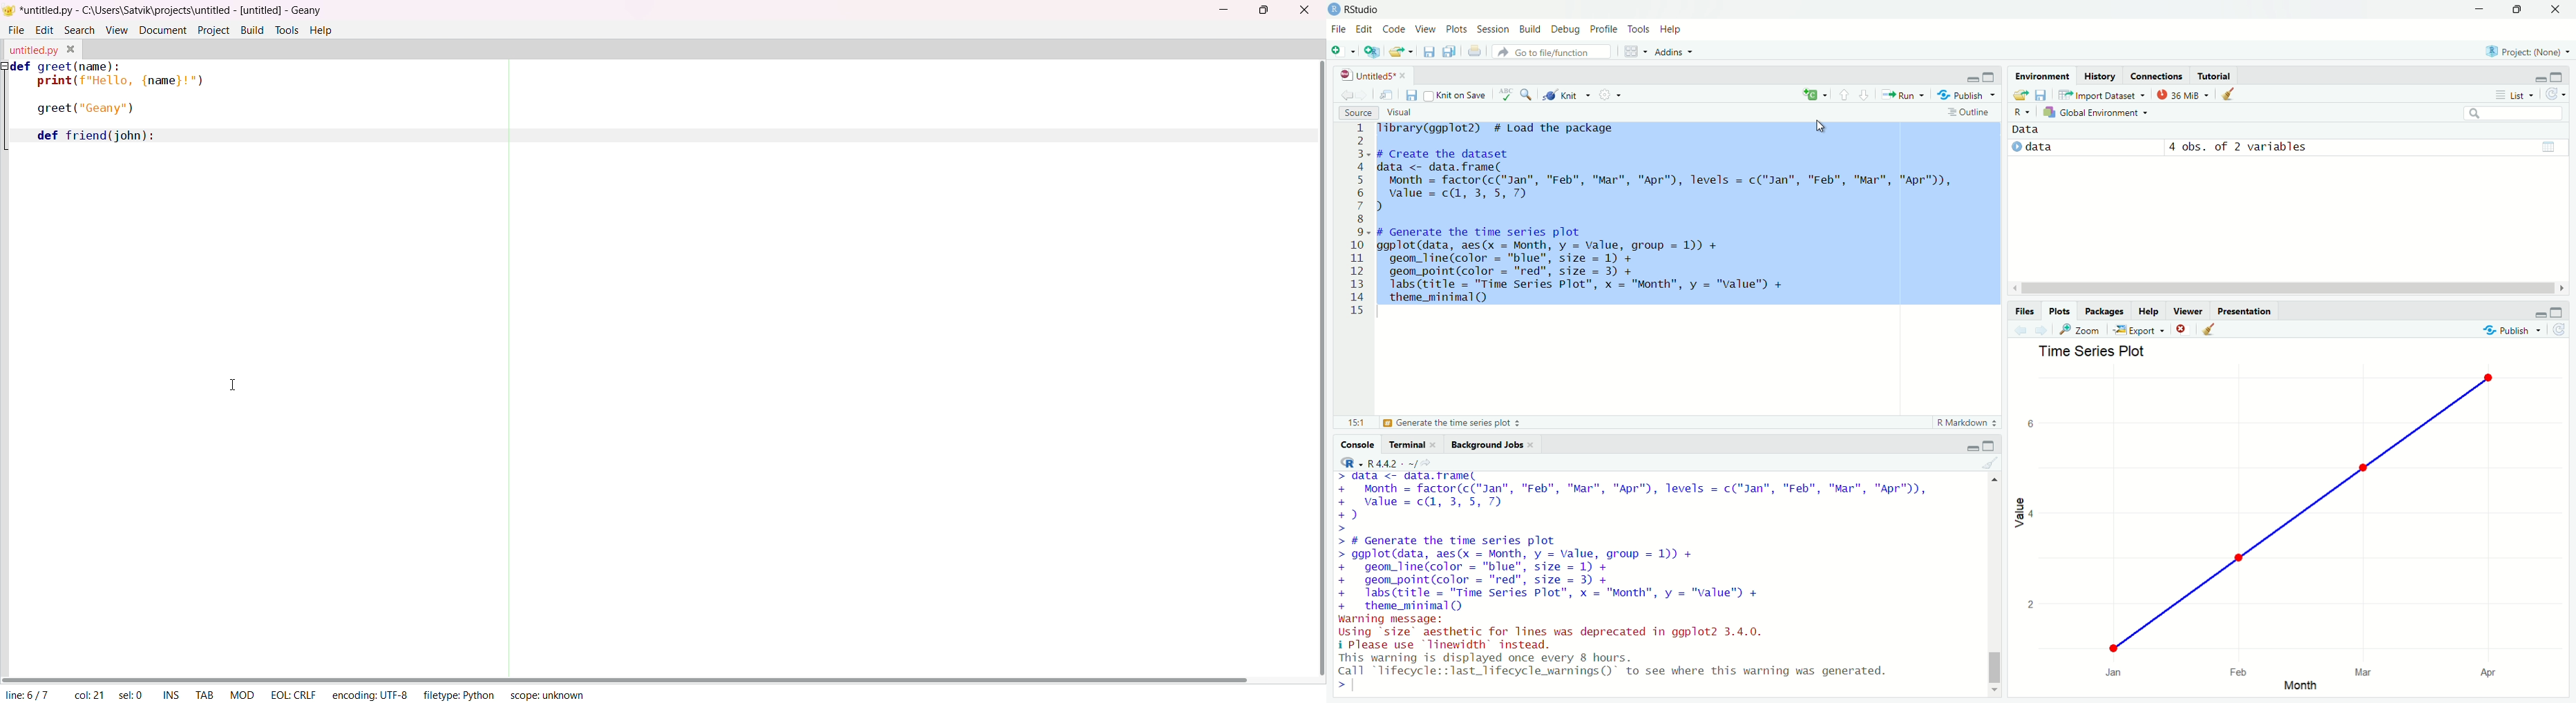 This screenshot has height=728, width=2576. Describe the element at coordinates (1616, 663) in the screenshot. I see `warning displayed` at that location.